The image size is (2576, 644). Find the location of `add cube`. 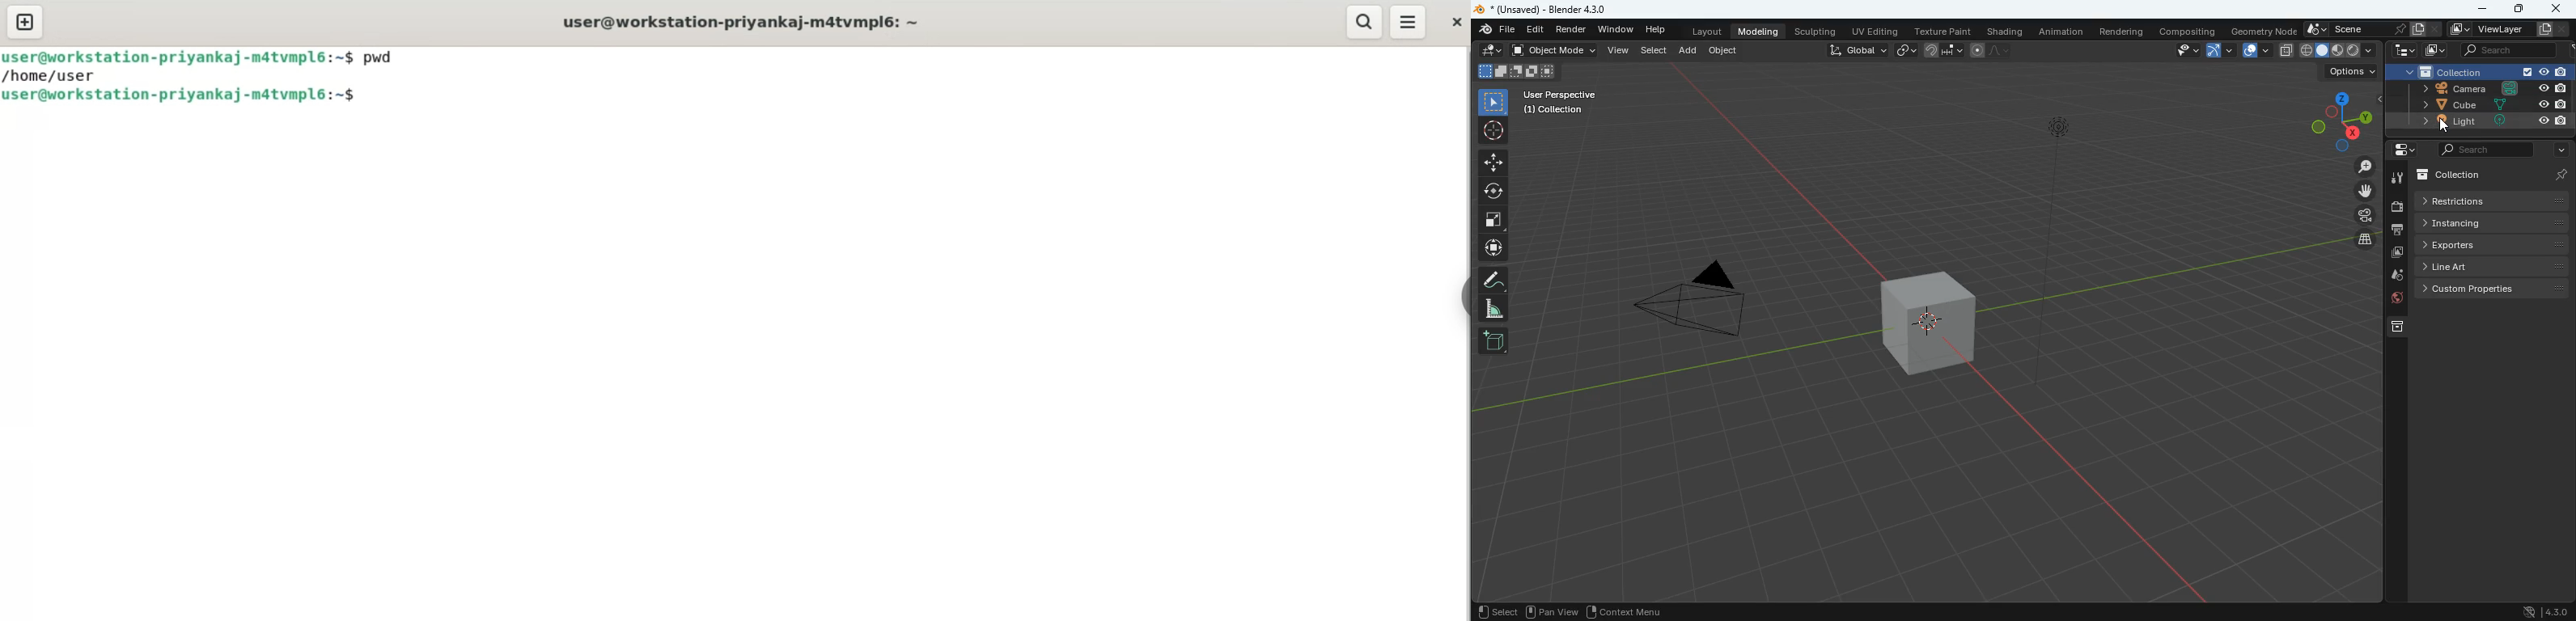

add cube is located at coordinates (1493, 341).